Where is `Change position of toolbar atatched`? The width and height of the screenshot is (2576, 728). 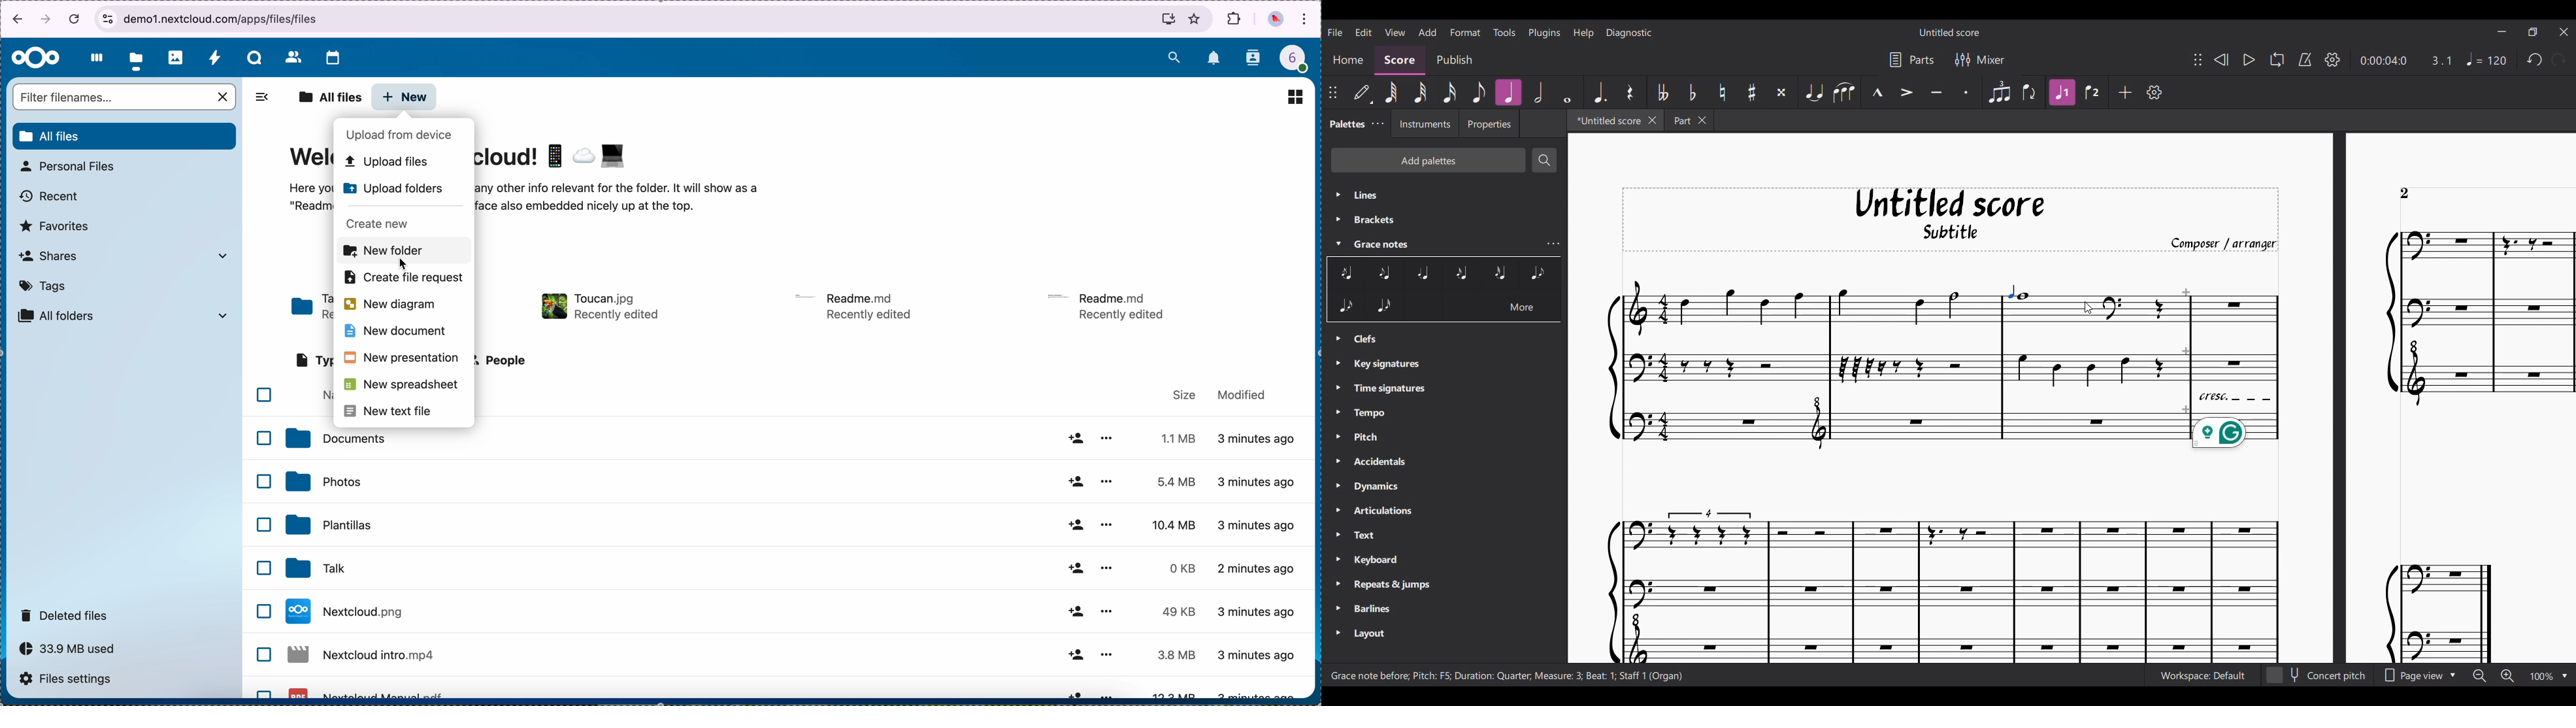 Change position of toolbar atatched is located at coordinates (1332, 92).